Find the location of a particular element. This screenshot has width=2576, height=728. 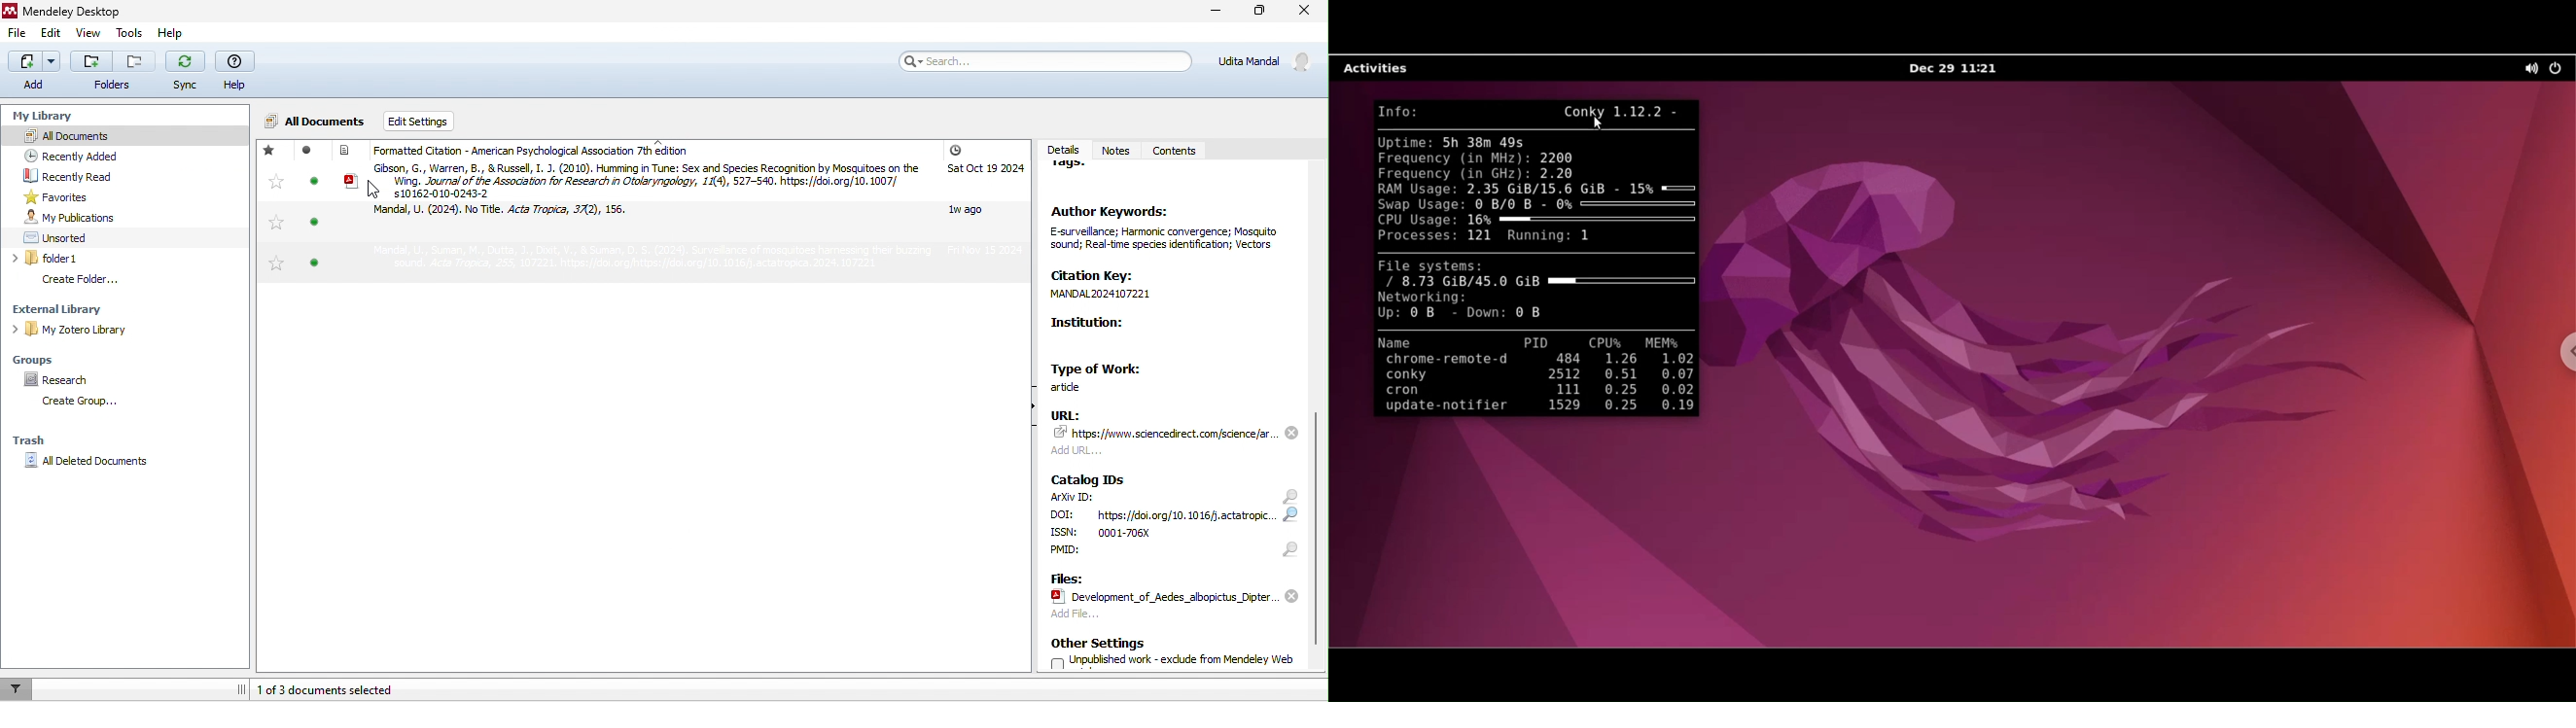

add is located at coordinates (34, 70).